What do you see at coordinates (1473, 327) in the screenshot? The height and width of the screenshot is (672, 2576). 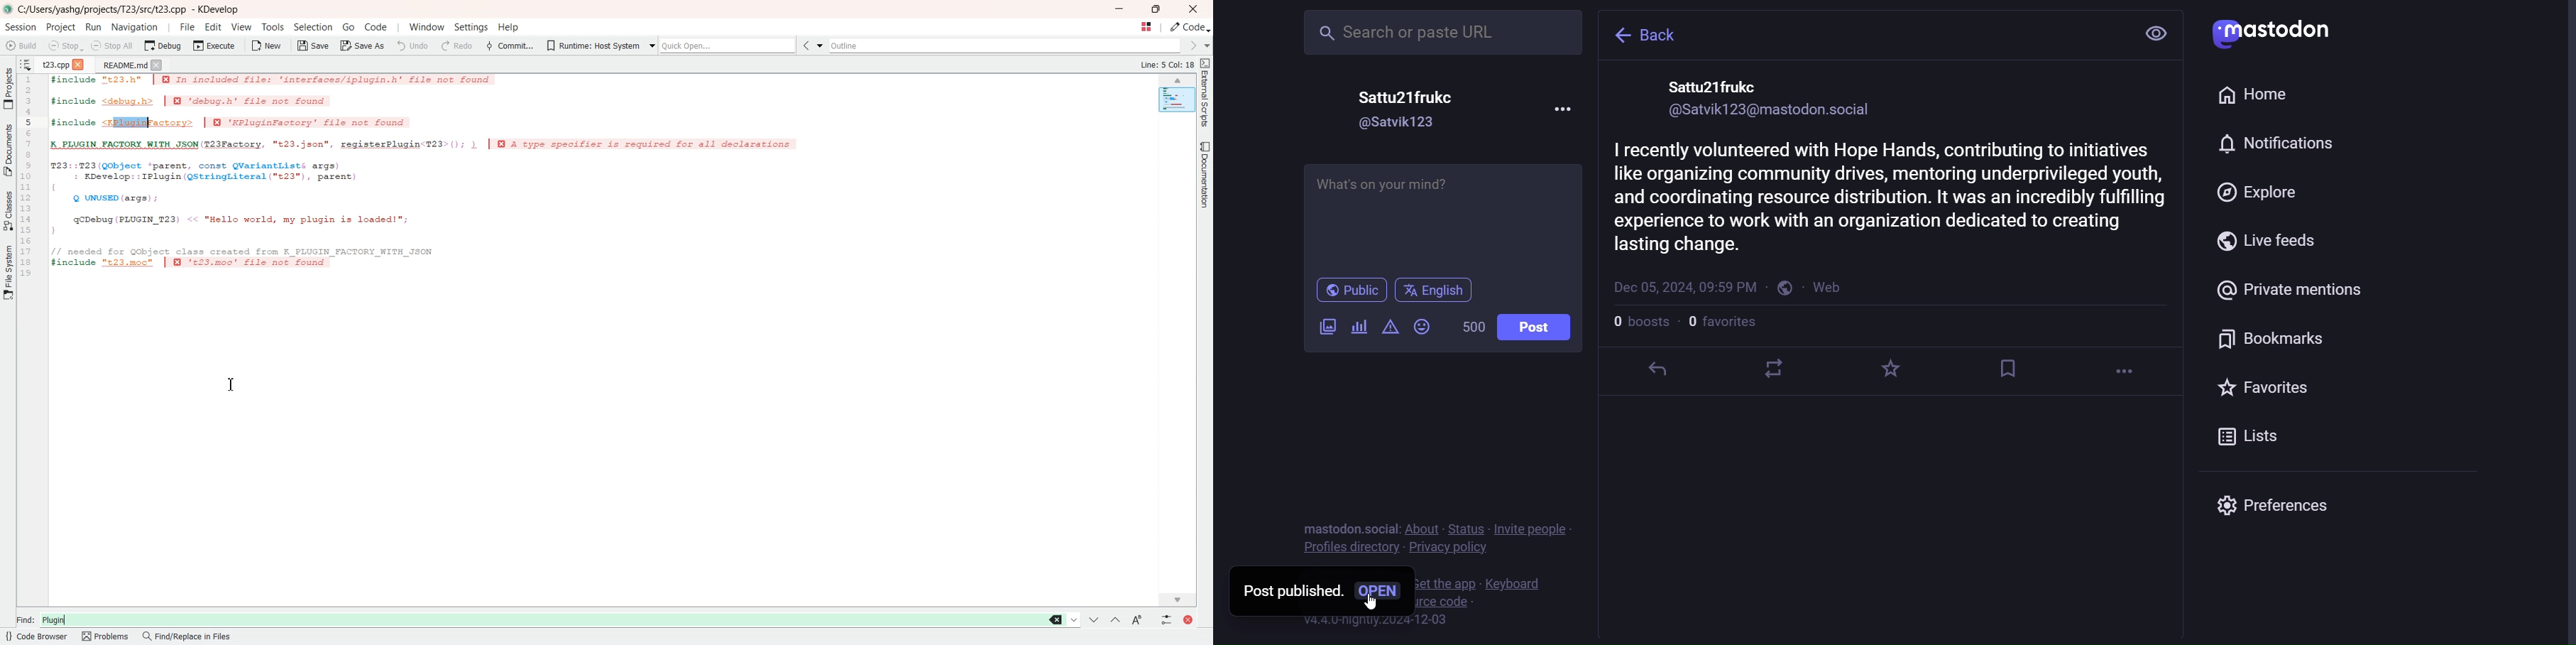 I see `word limit` at bounding box center [1473, 327].